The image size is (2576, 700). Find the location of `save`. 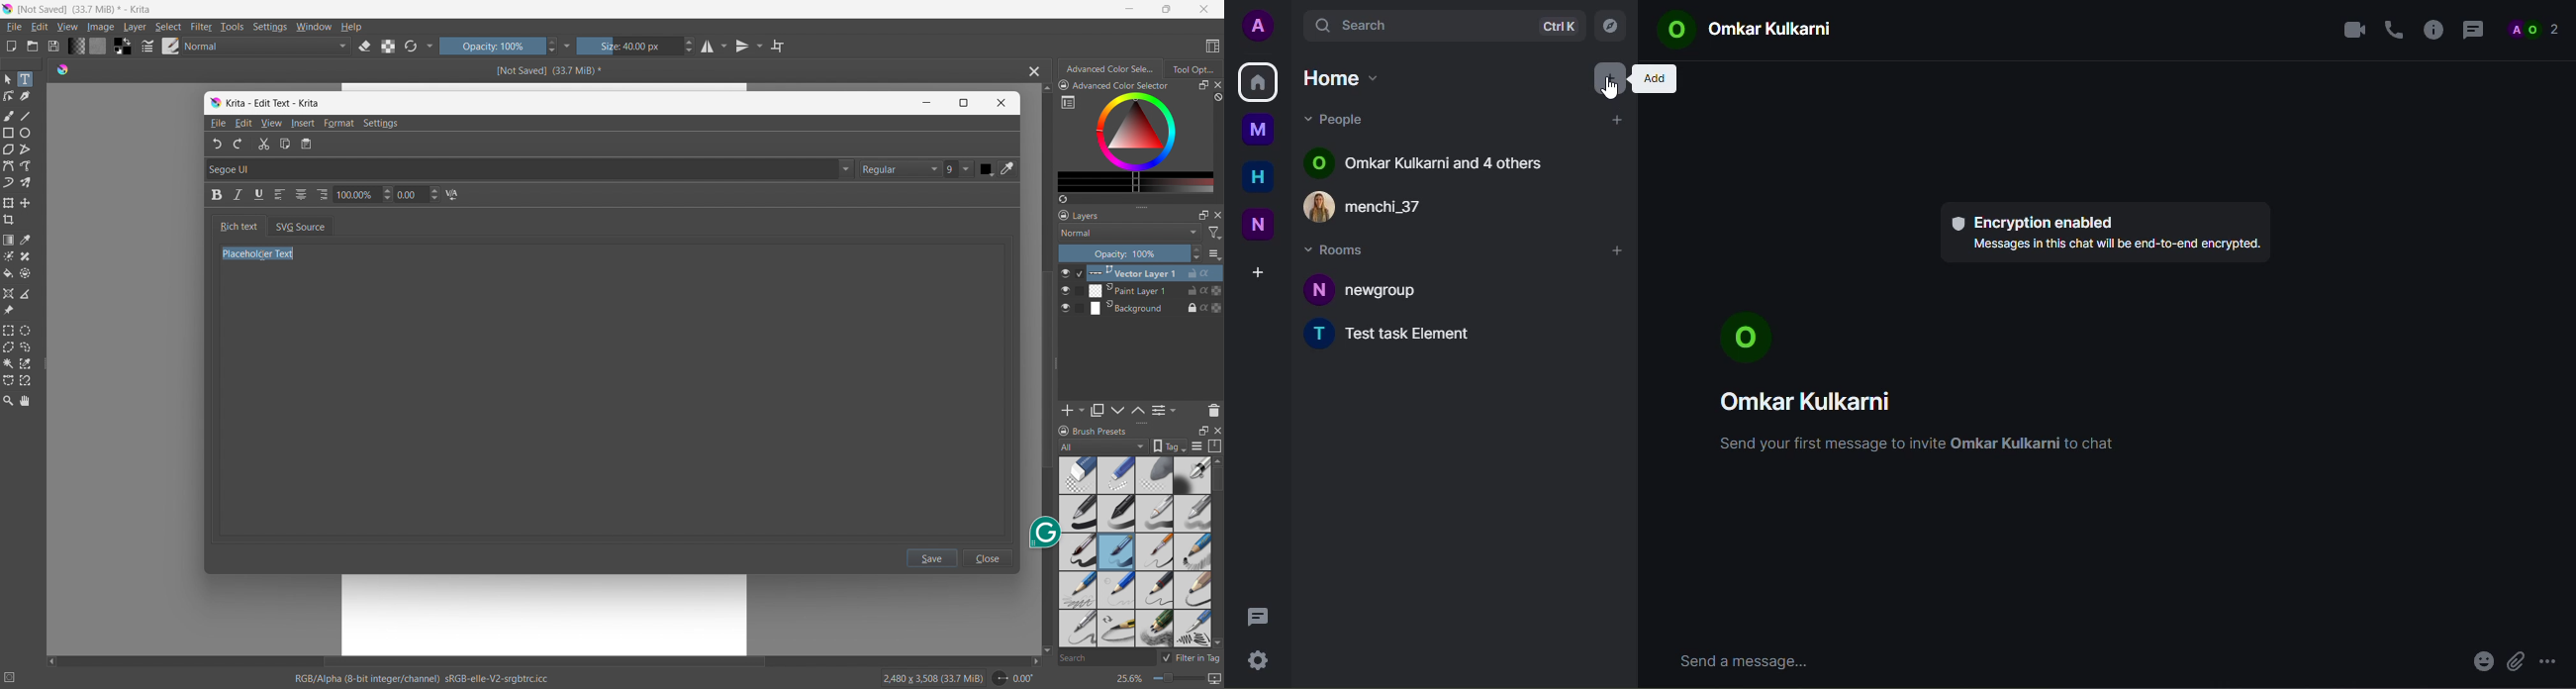

save is located at coordinates (53, 46).